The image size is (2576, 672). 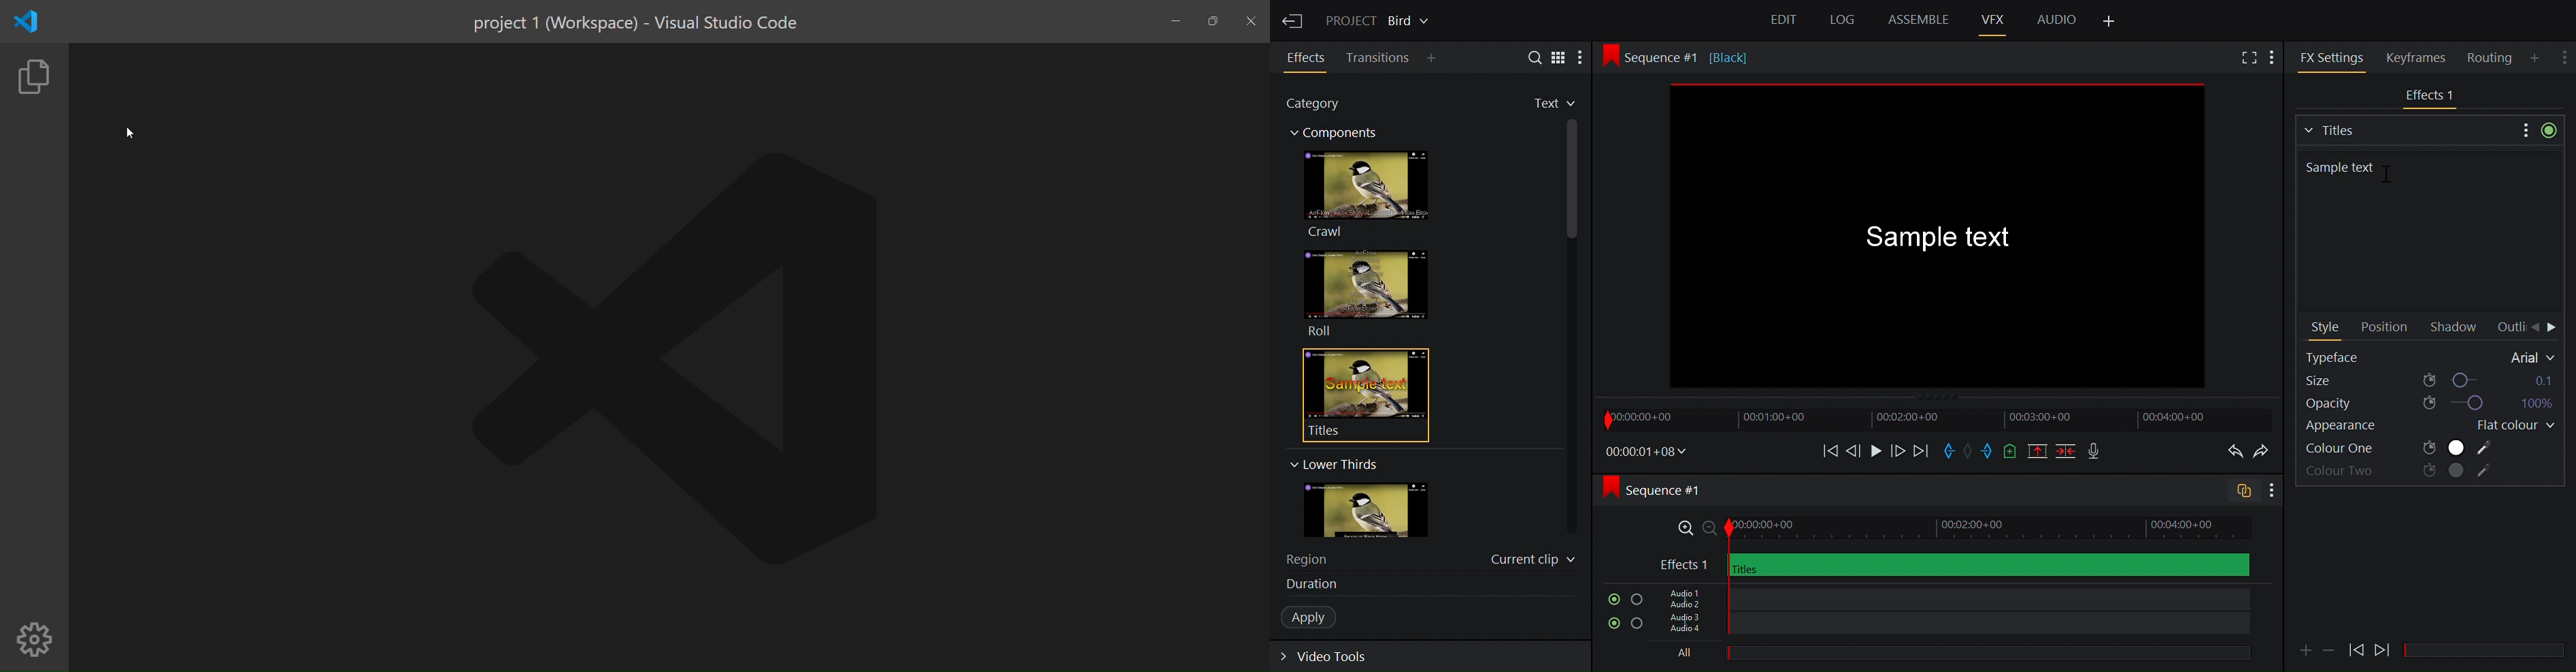 What do you see at coordinates (1365, 293) in the screenshot?
I see `Roll` at bounding box center [1365, 293].